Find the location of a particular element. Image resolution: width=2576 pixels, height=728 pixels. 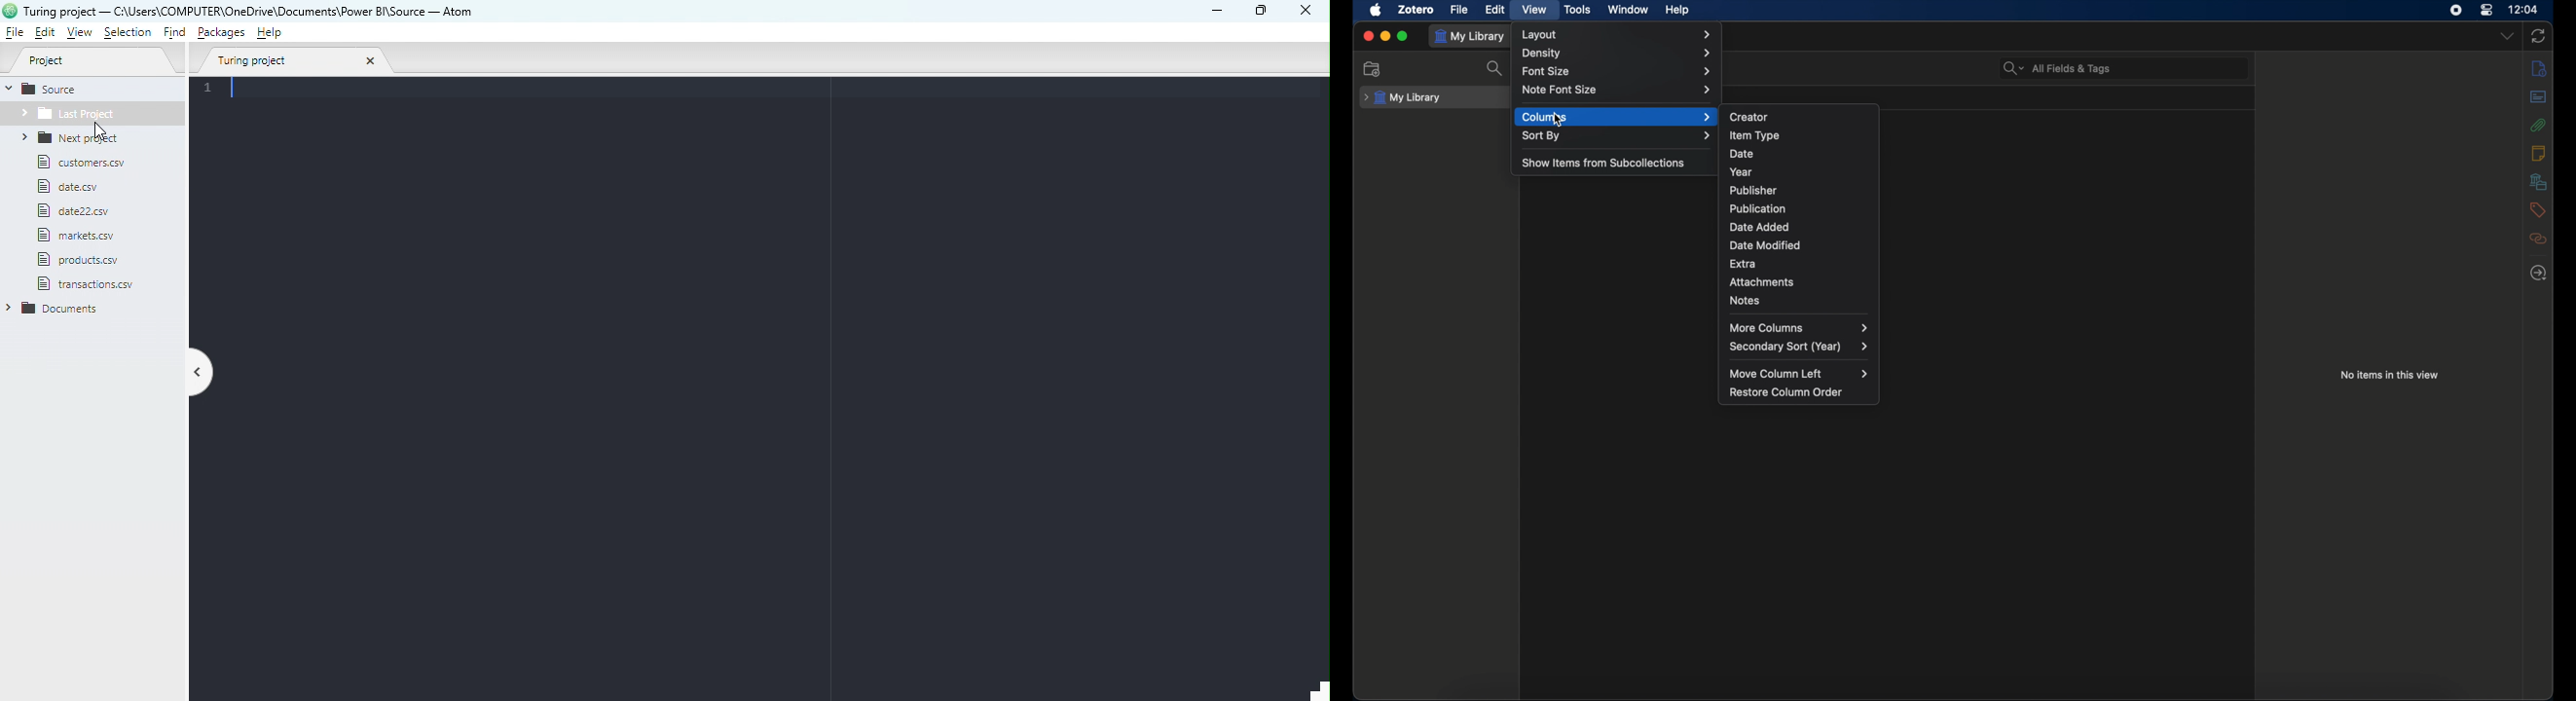

tags is located at coordinates (2537, 209).